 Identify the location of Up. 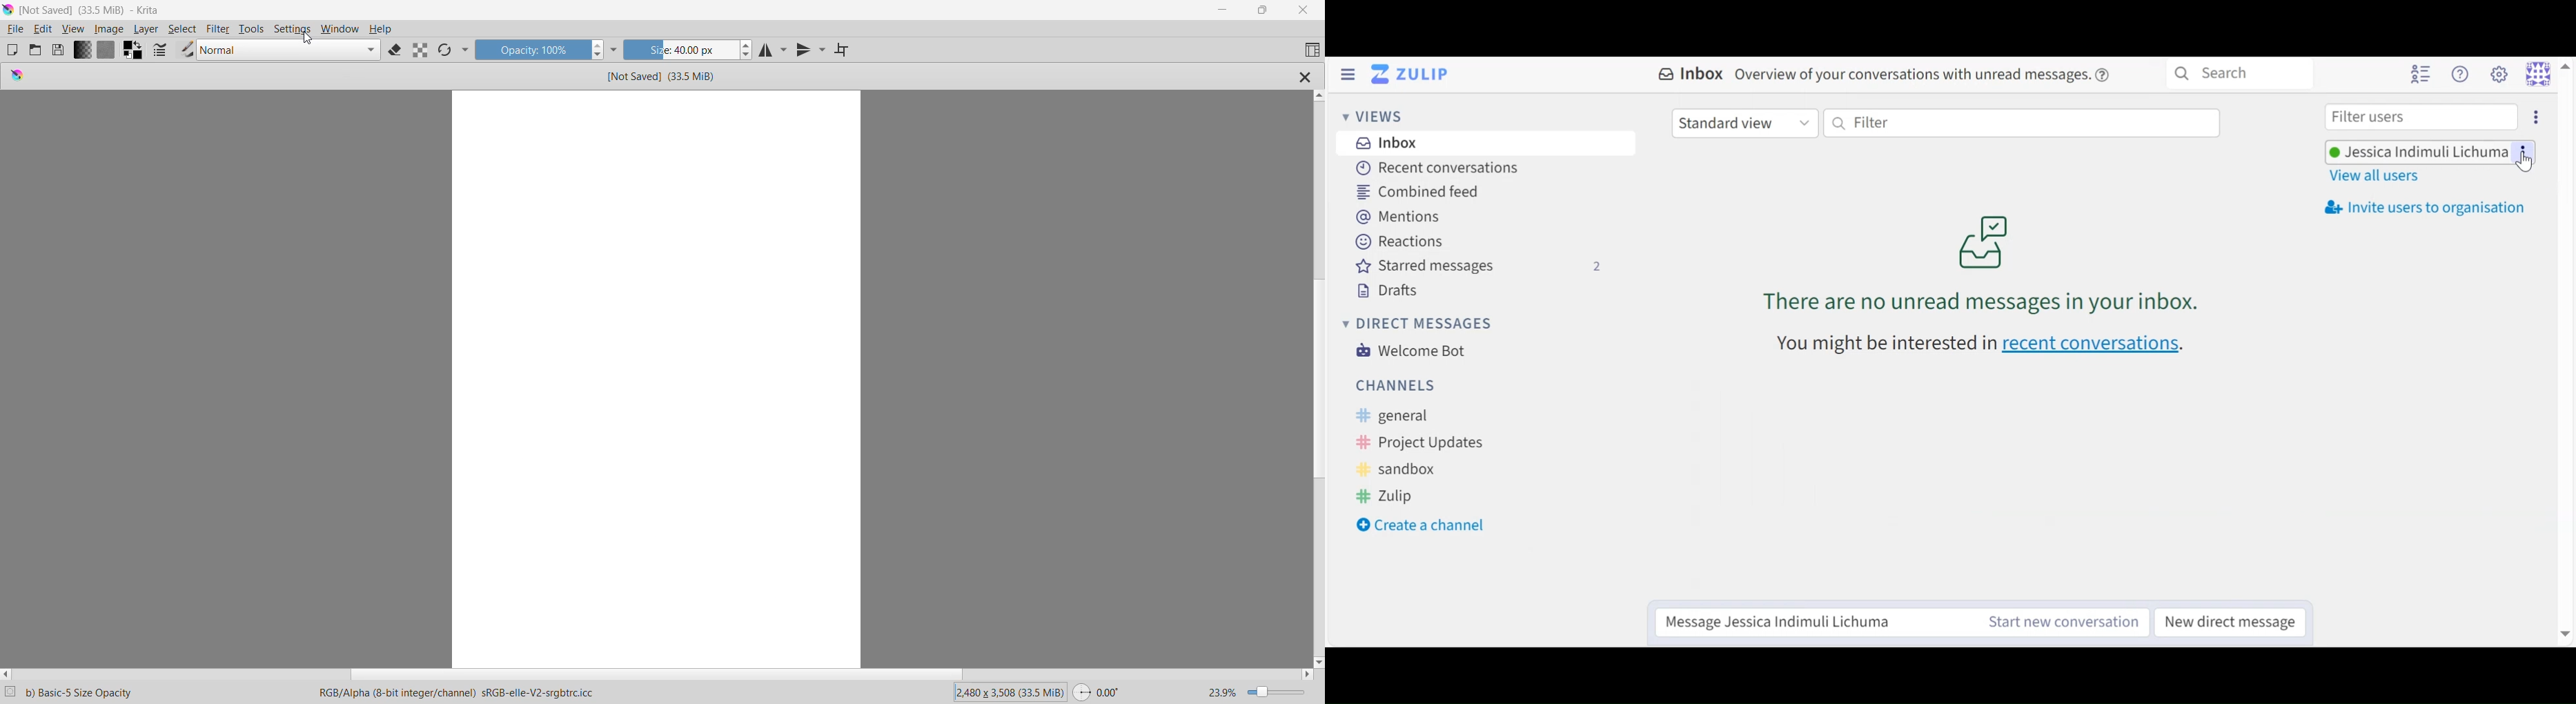
(2565, 65).